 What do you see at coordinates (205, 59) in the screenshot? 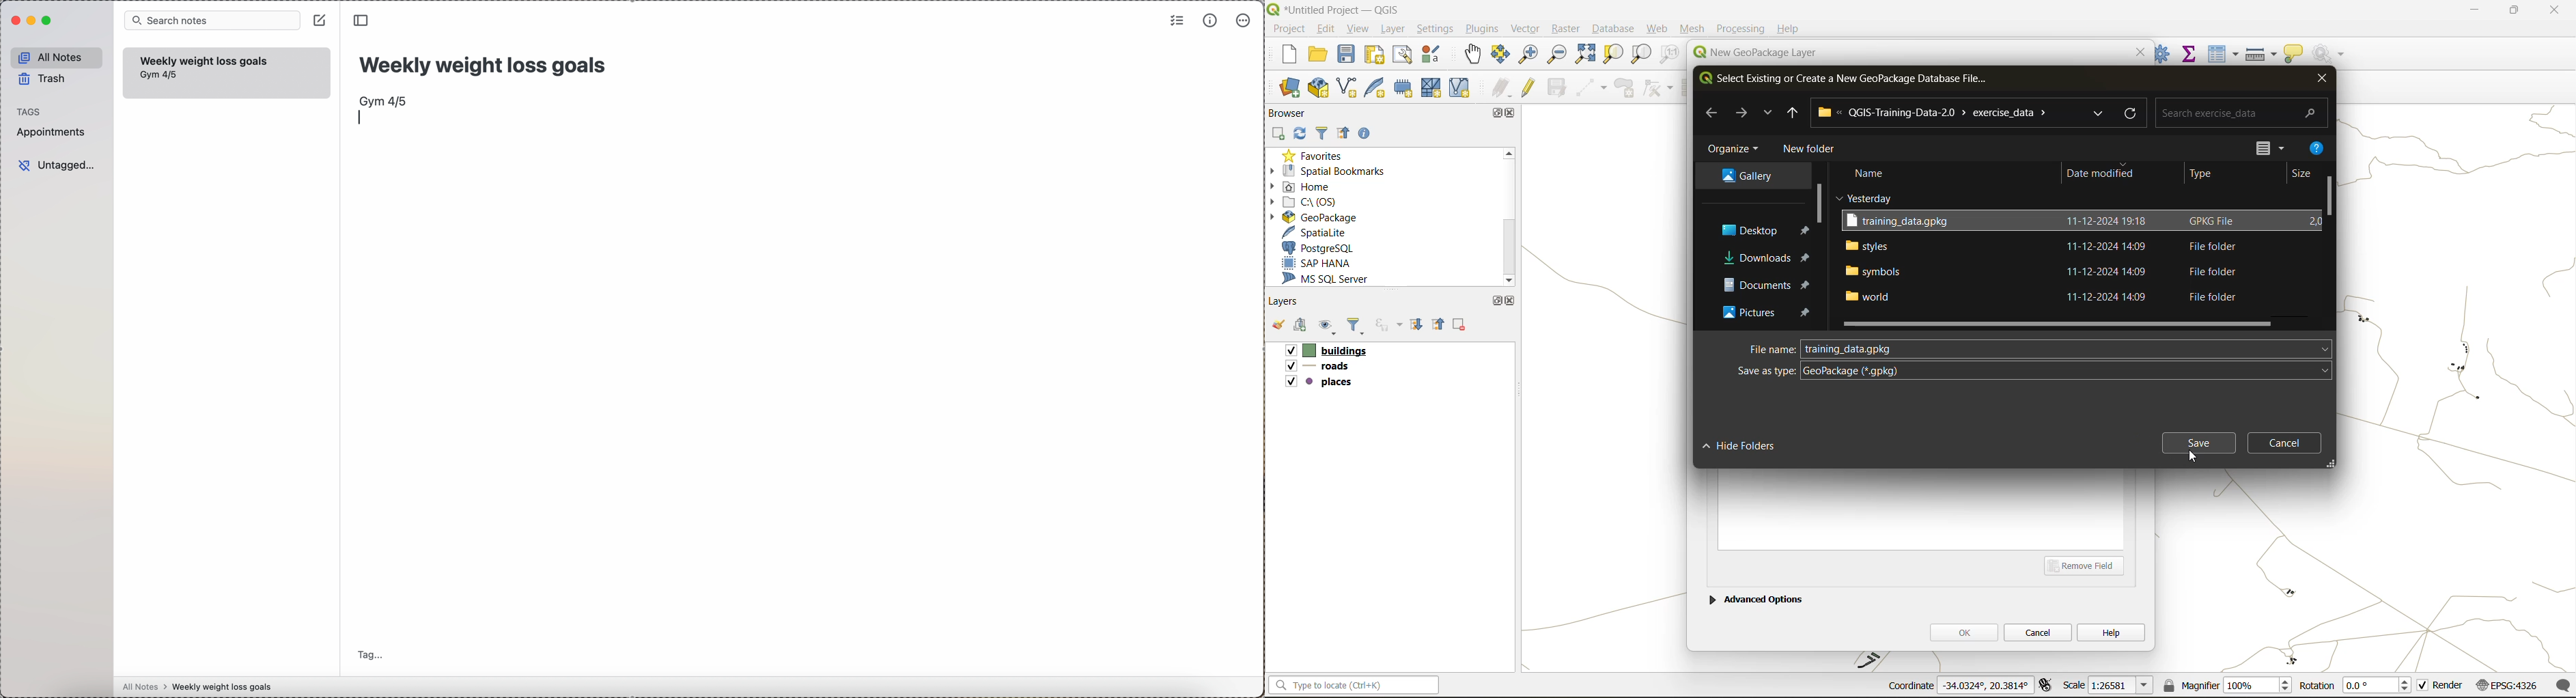
I see `weekly weigth loss goals note` at bounding box center [205, 59].